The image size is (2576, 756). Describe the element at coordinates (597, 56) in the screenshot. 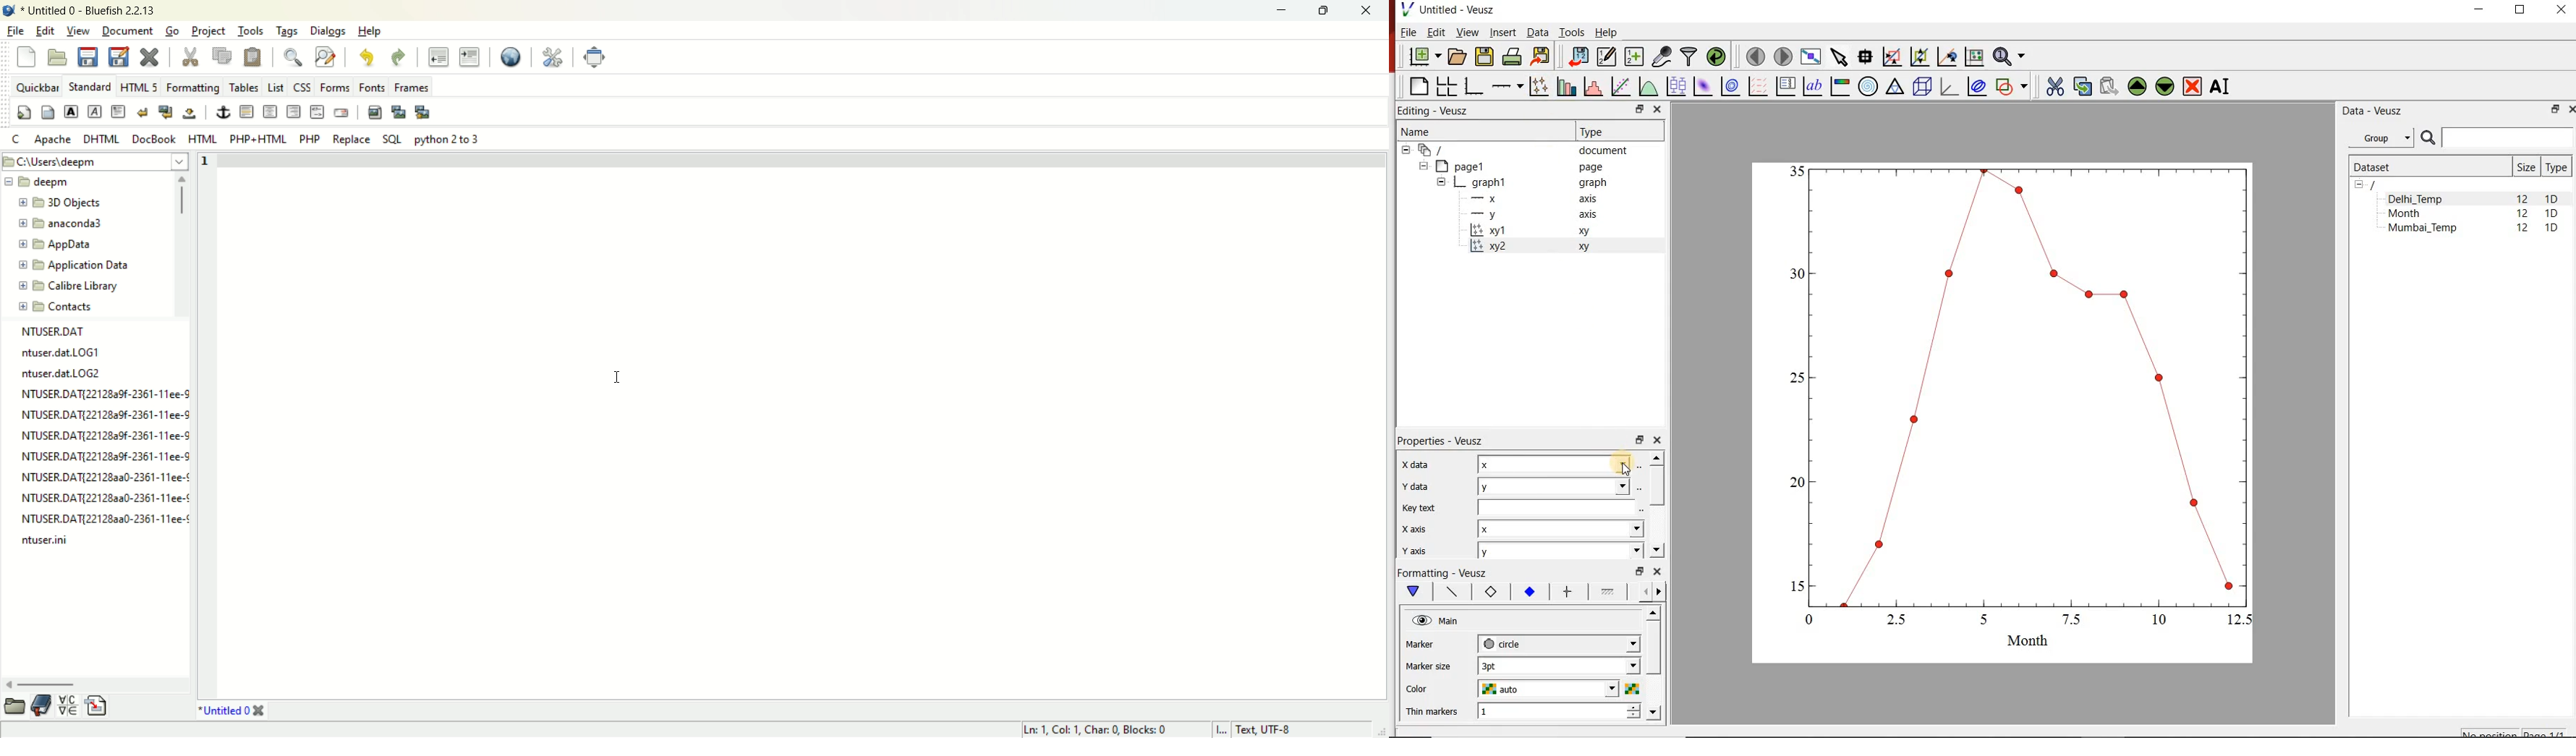

I see `fullscreen` at that location.